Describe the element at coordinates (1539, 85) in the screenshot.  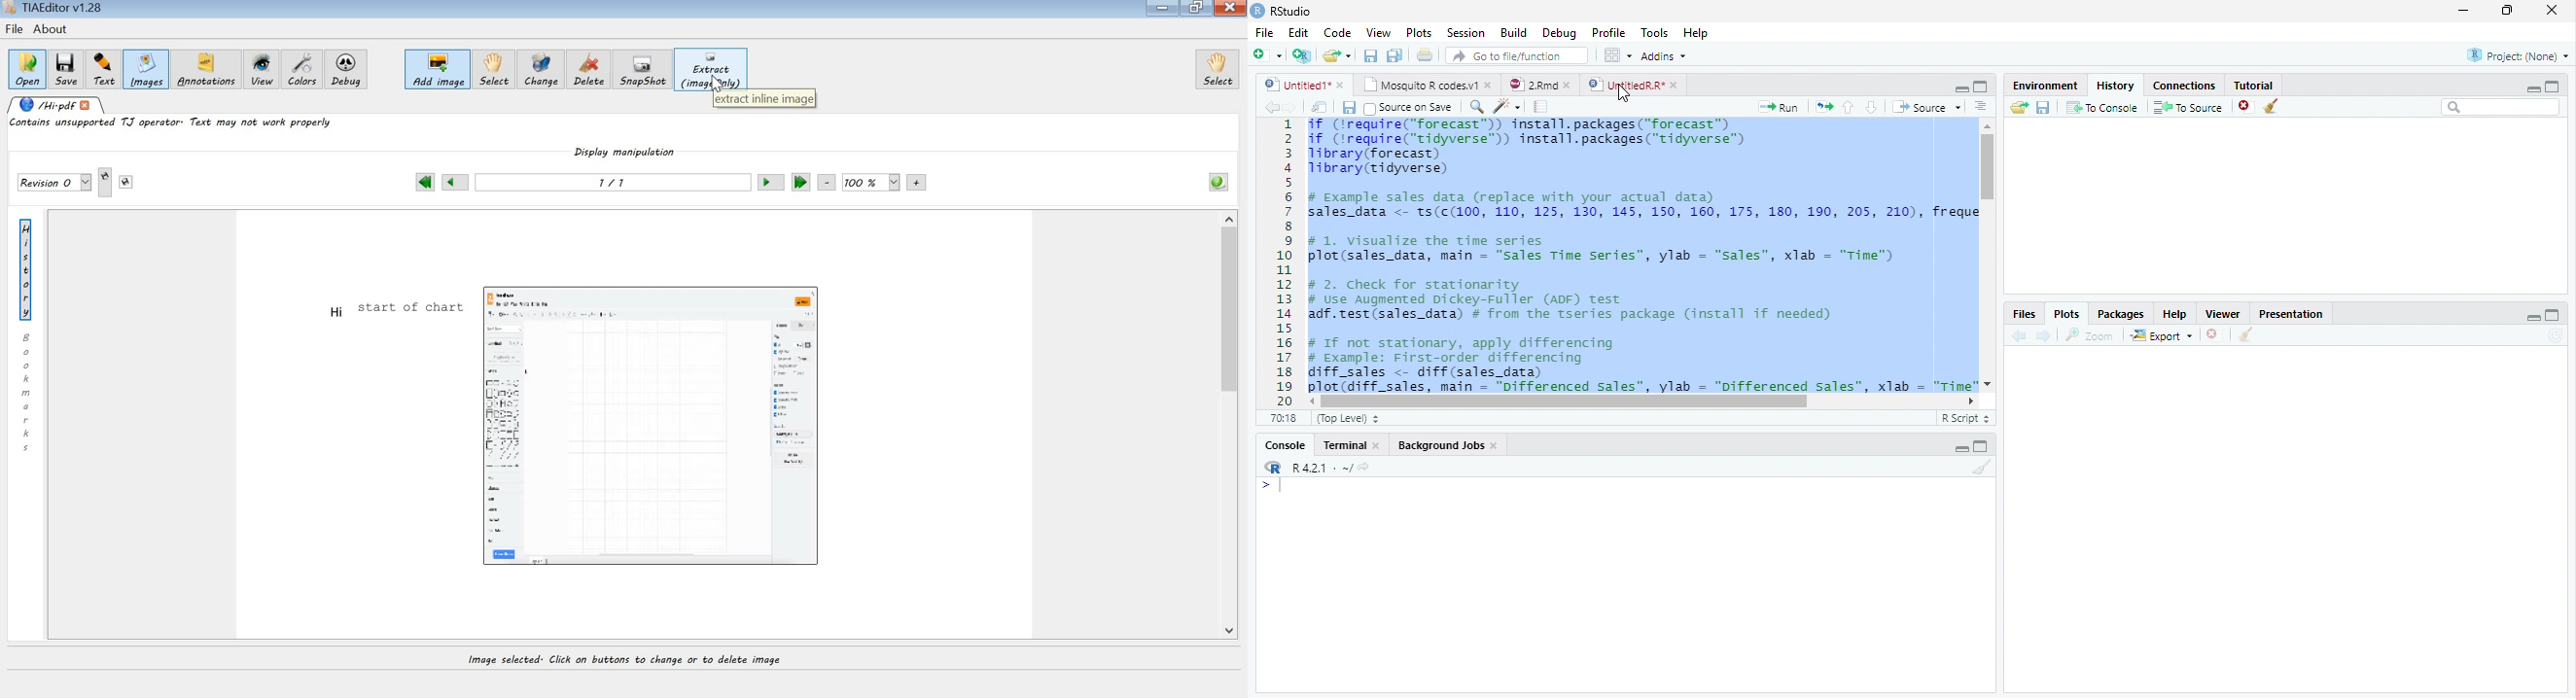
I see `2.RMD` at that location.